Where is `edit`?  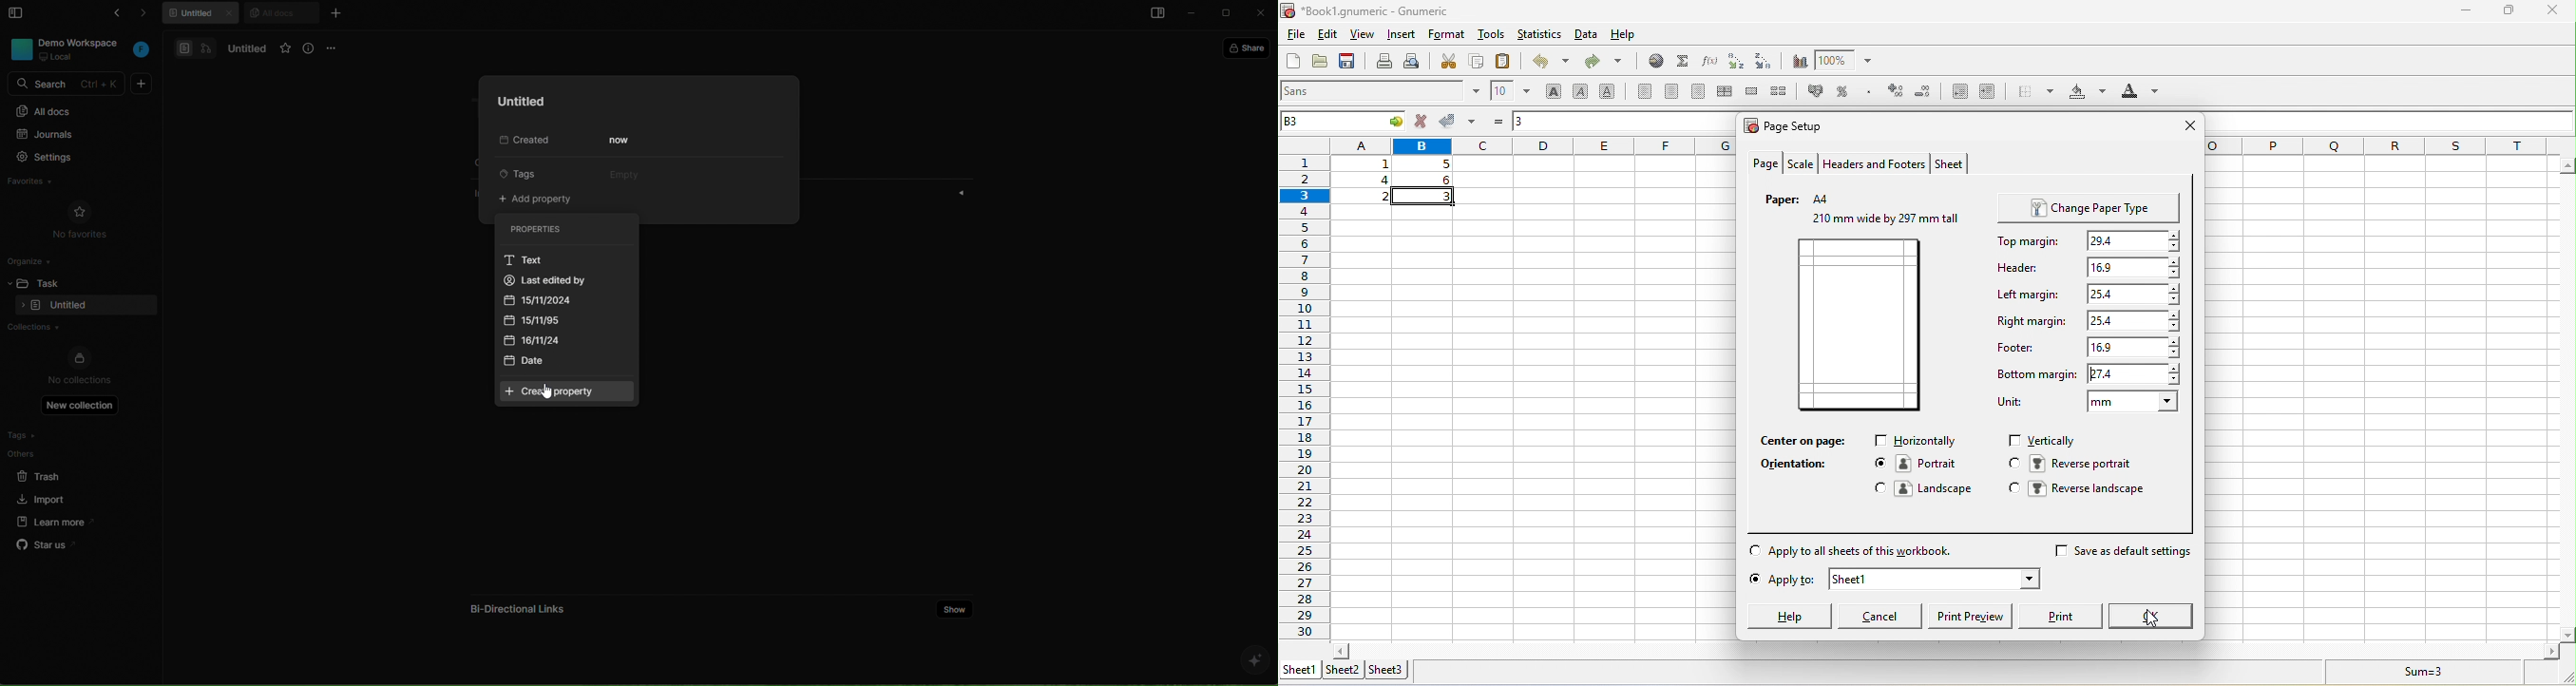 edit is located at coordinates (1331, 35).